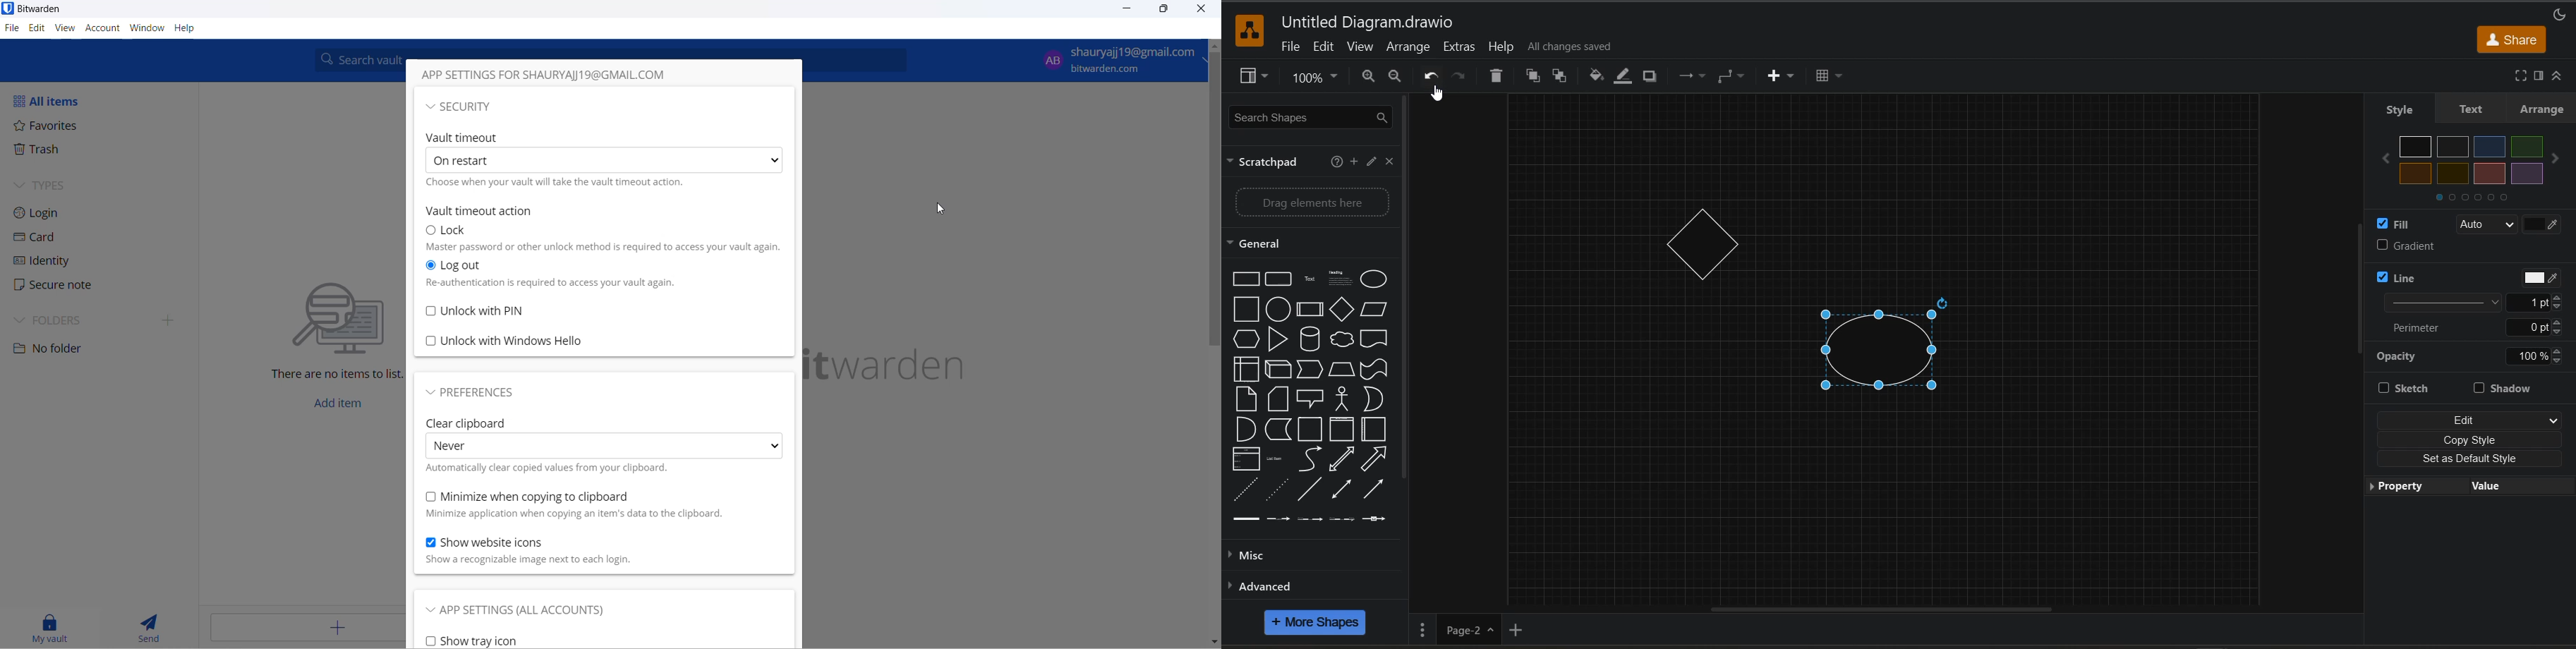 The height and width of the screenshot is (672, 2576). I want to click on file name and app title, so click(1376, 23).